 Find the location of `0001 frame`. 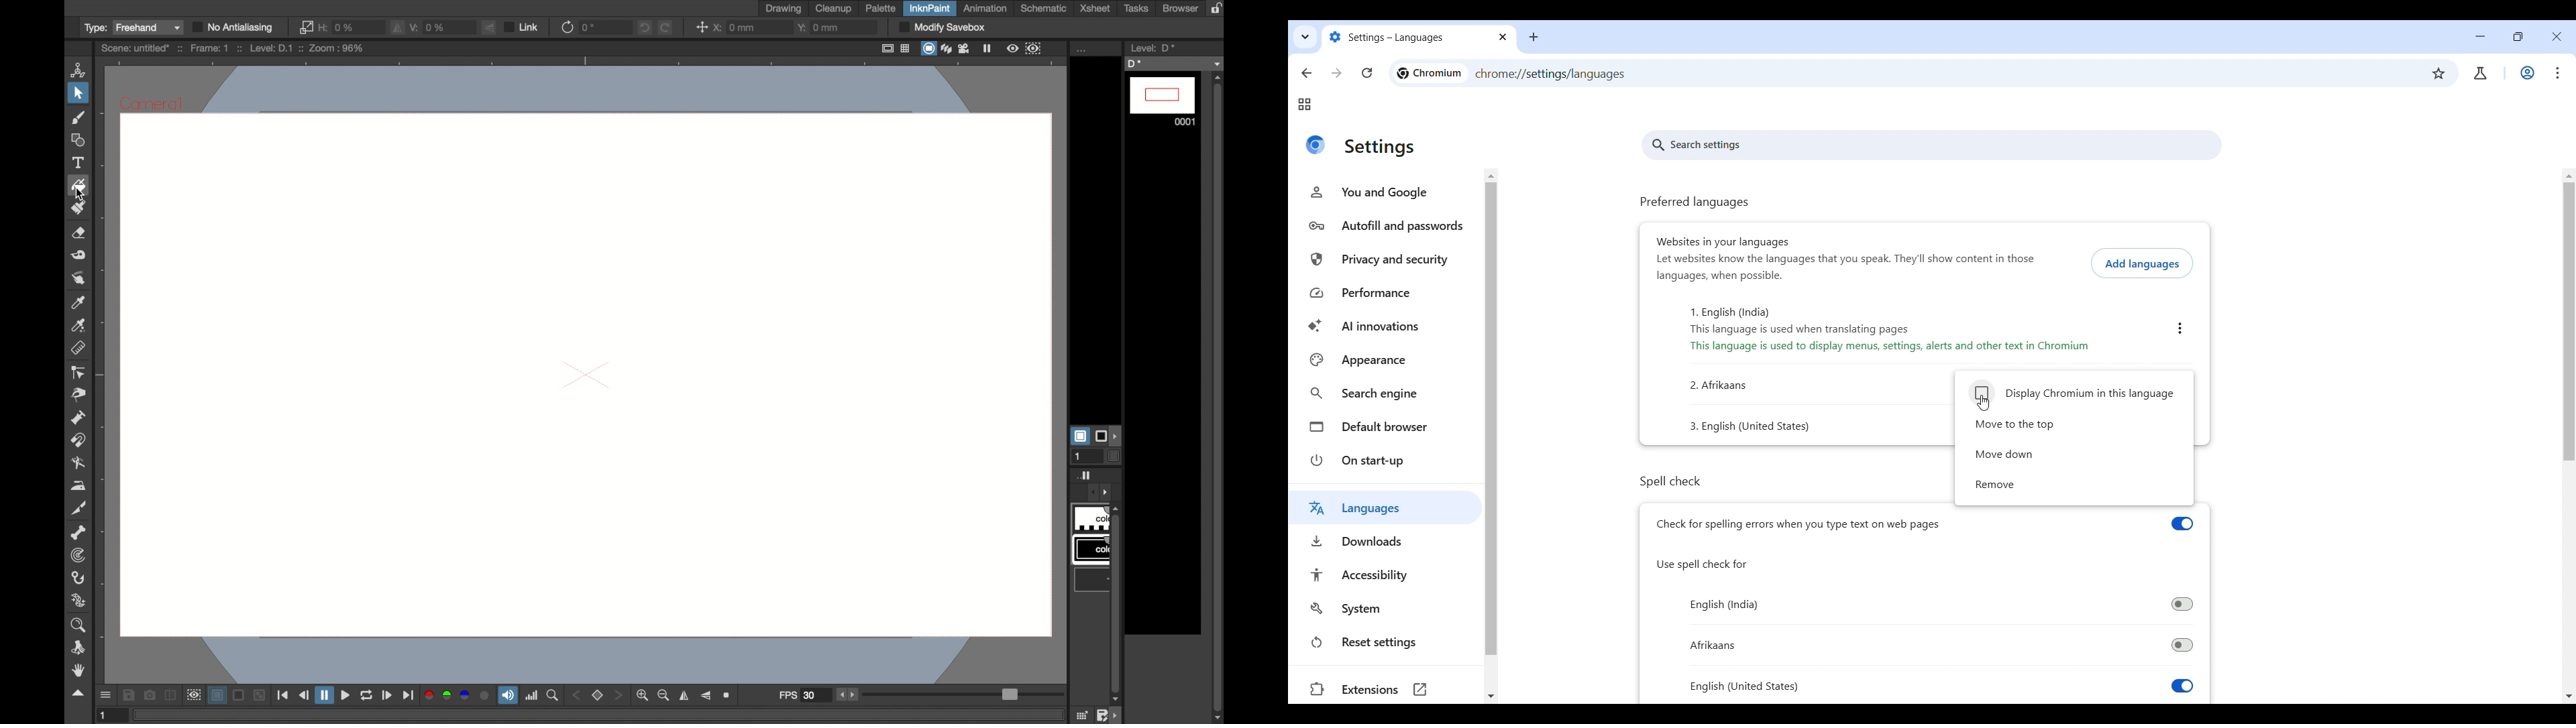

0001 frame is located at coordinates (1163, 102).